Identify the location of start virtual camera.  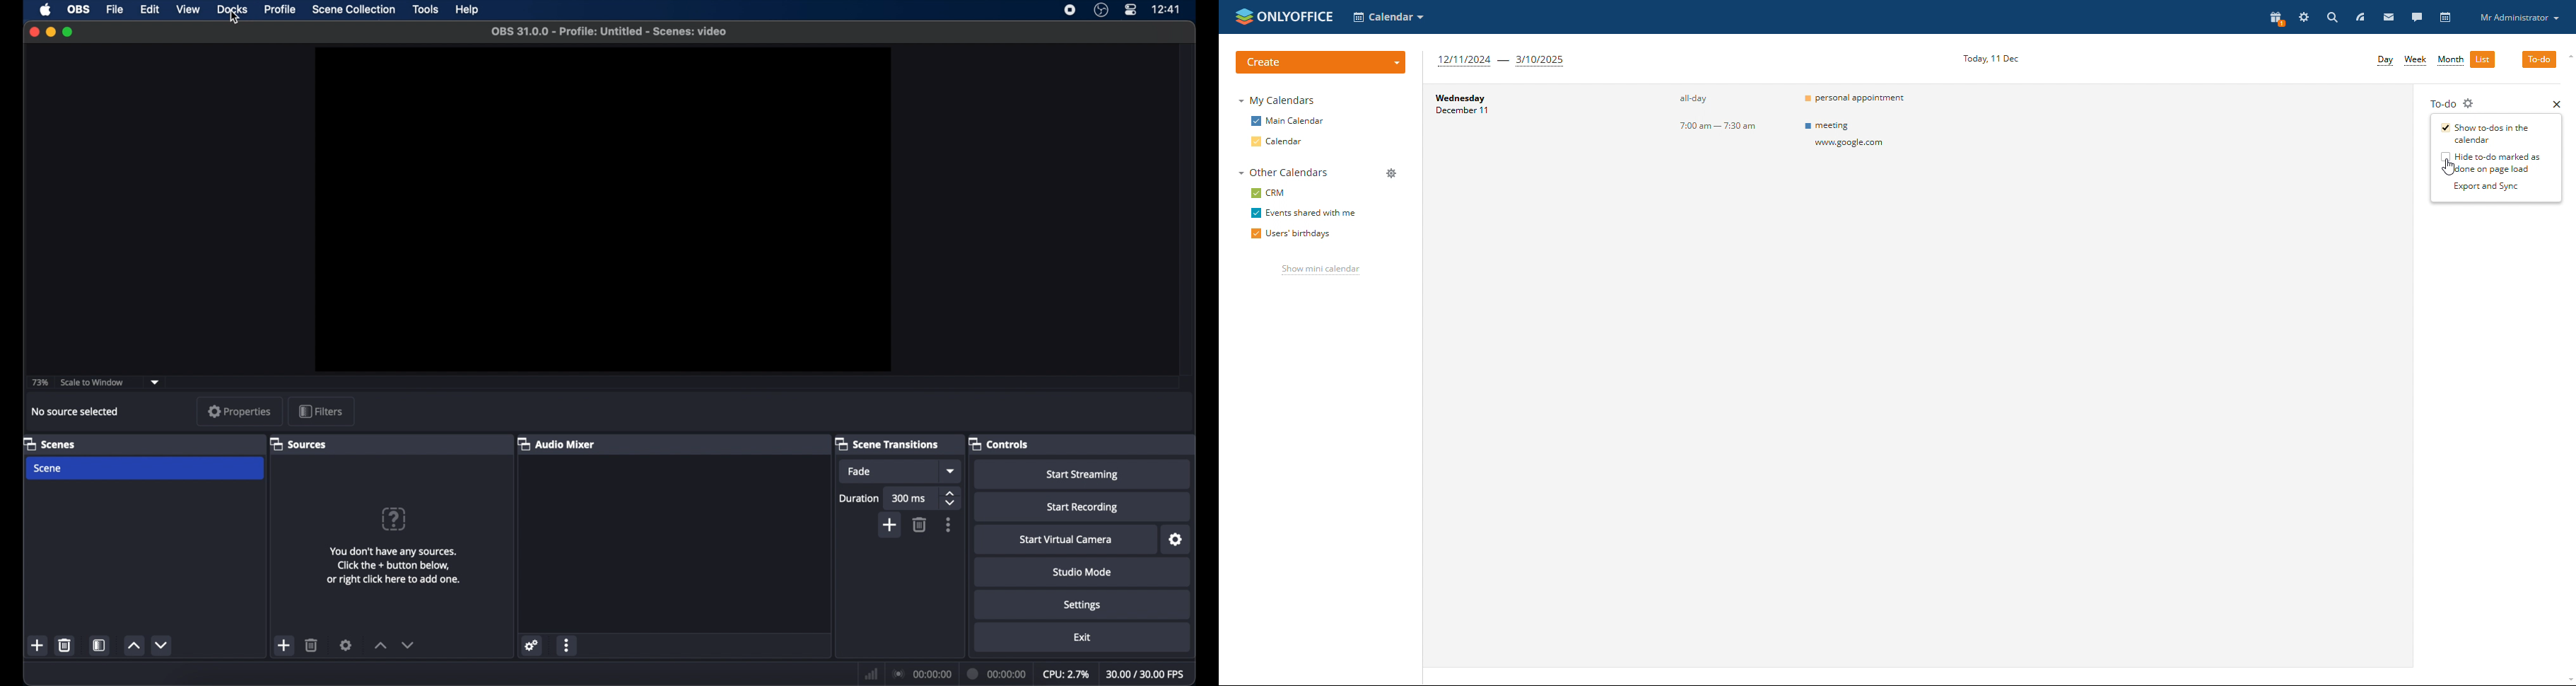
(1067, 540).